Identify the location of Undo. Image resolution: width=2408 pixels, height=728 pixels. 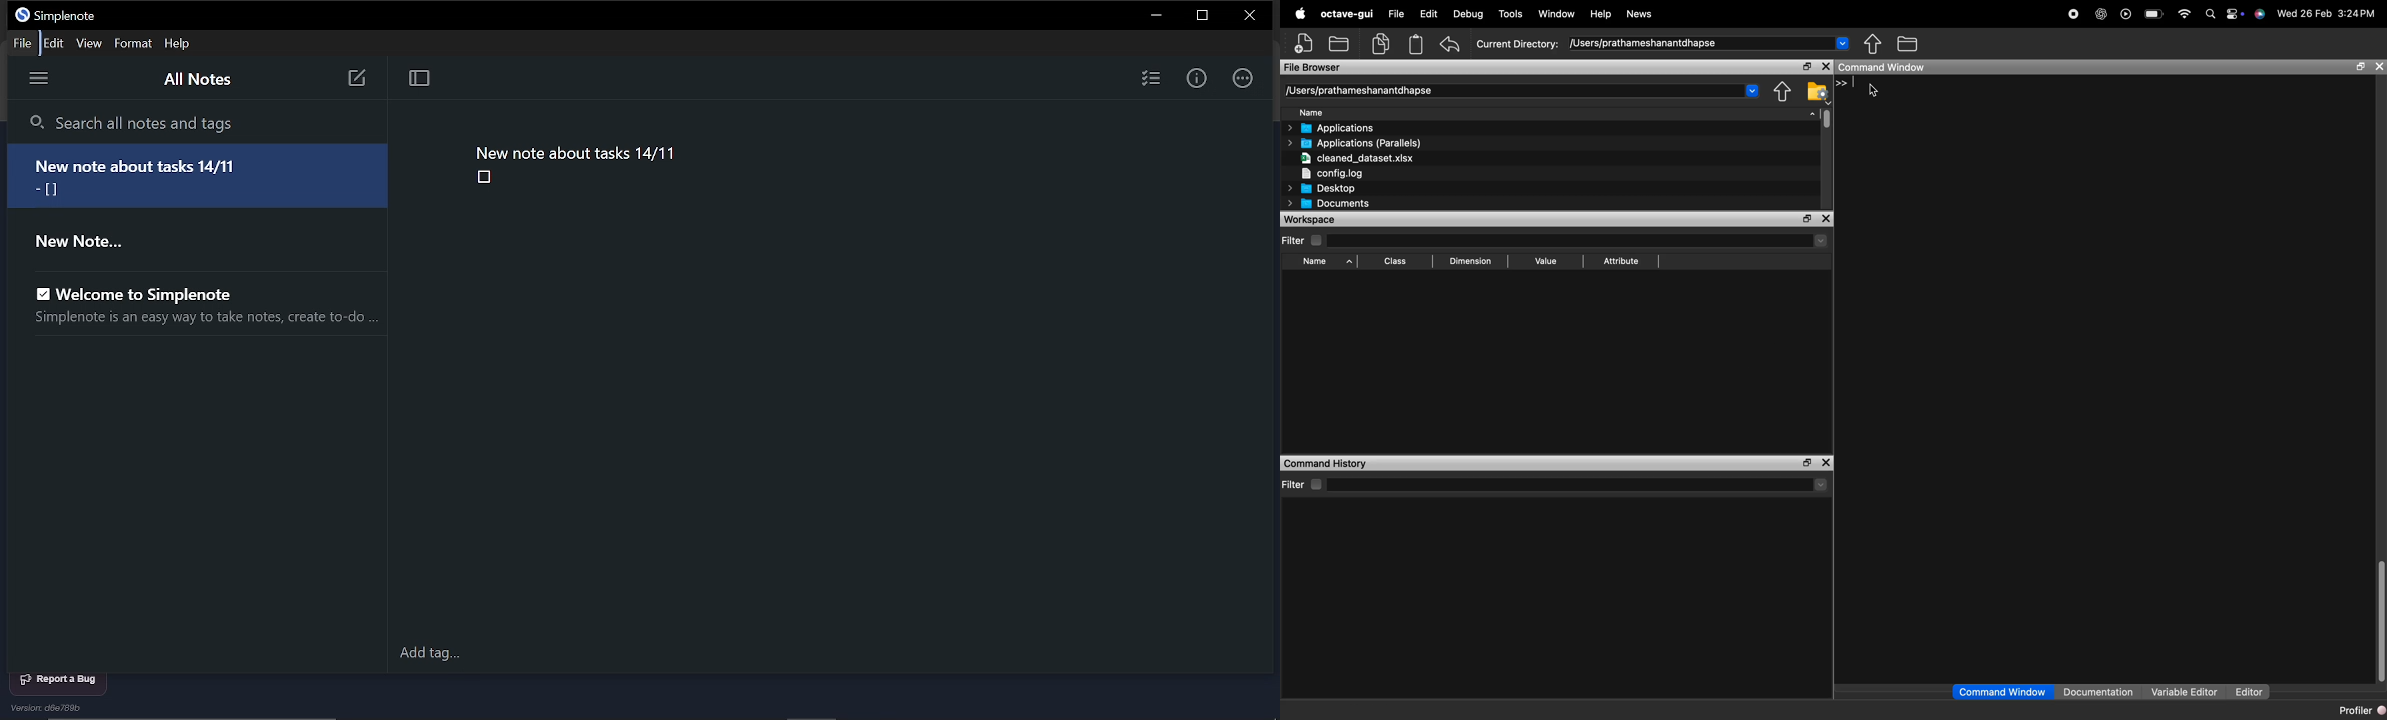
(1450, 46).